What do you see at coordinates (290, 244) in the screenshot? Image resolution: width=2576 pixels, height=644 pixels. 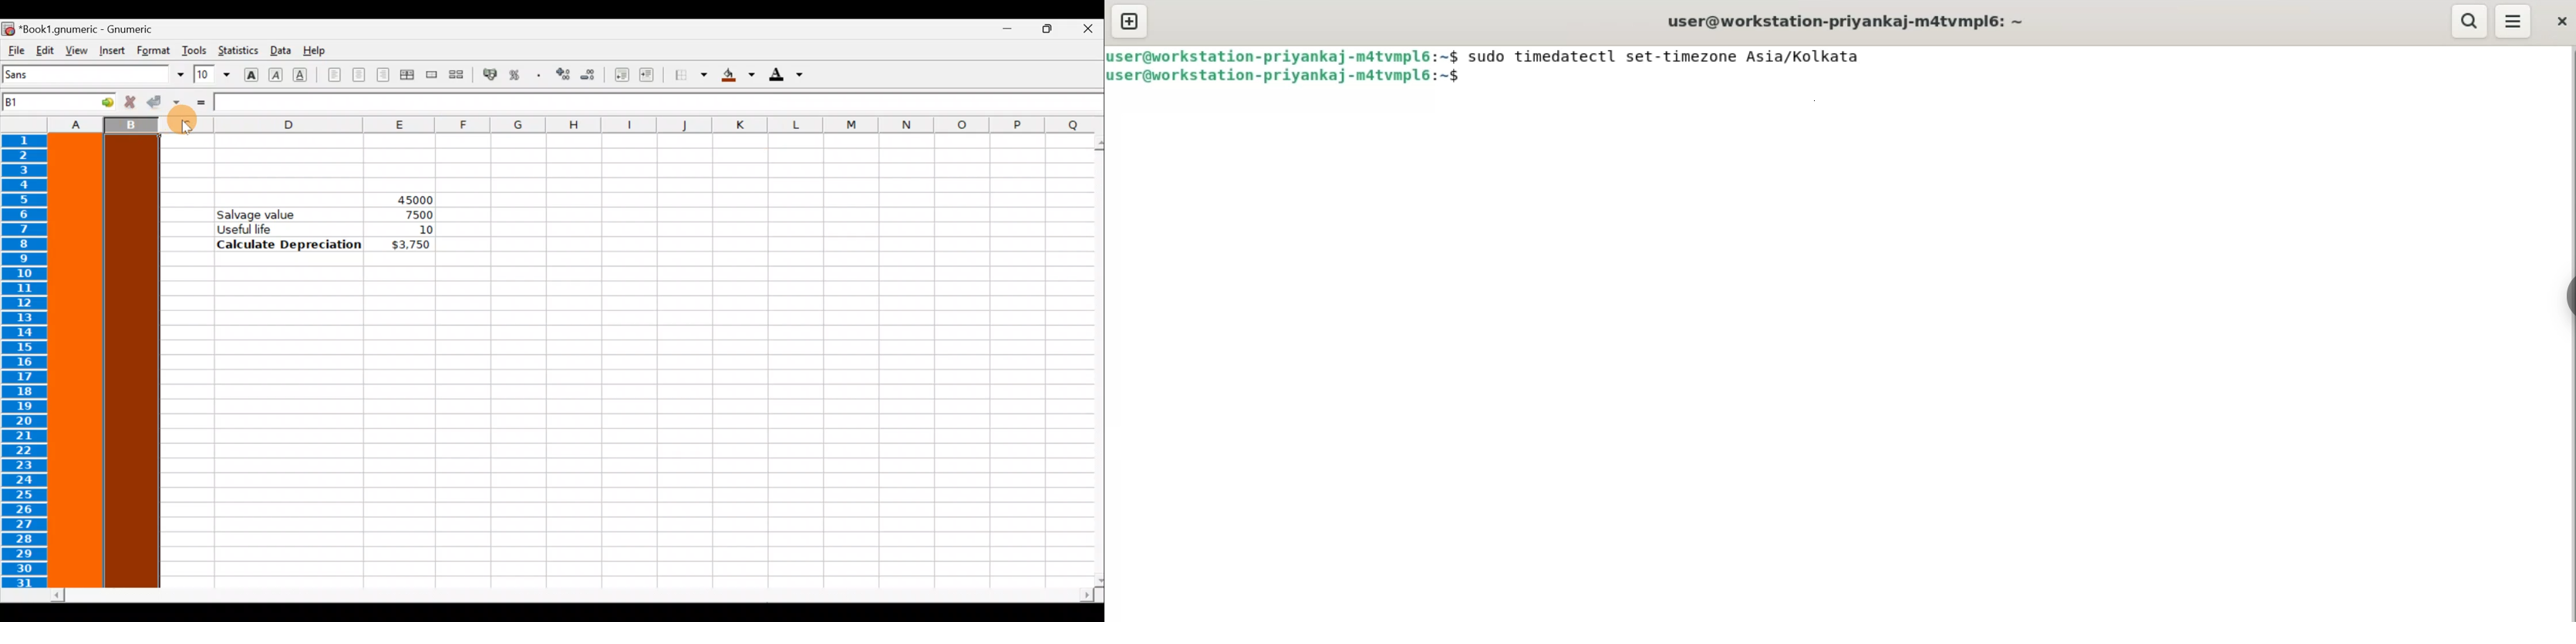 I see `Calculate Depreciation` at bounding box center [290, 244].